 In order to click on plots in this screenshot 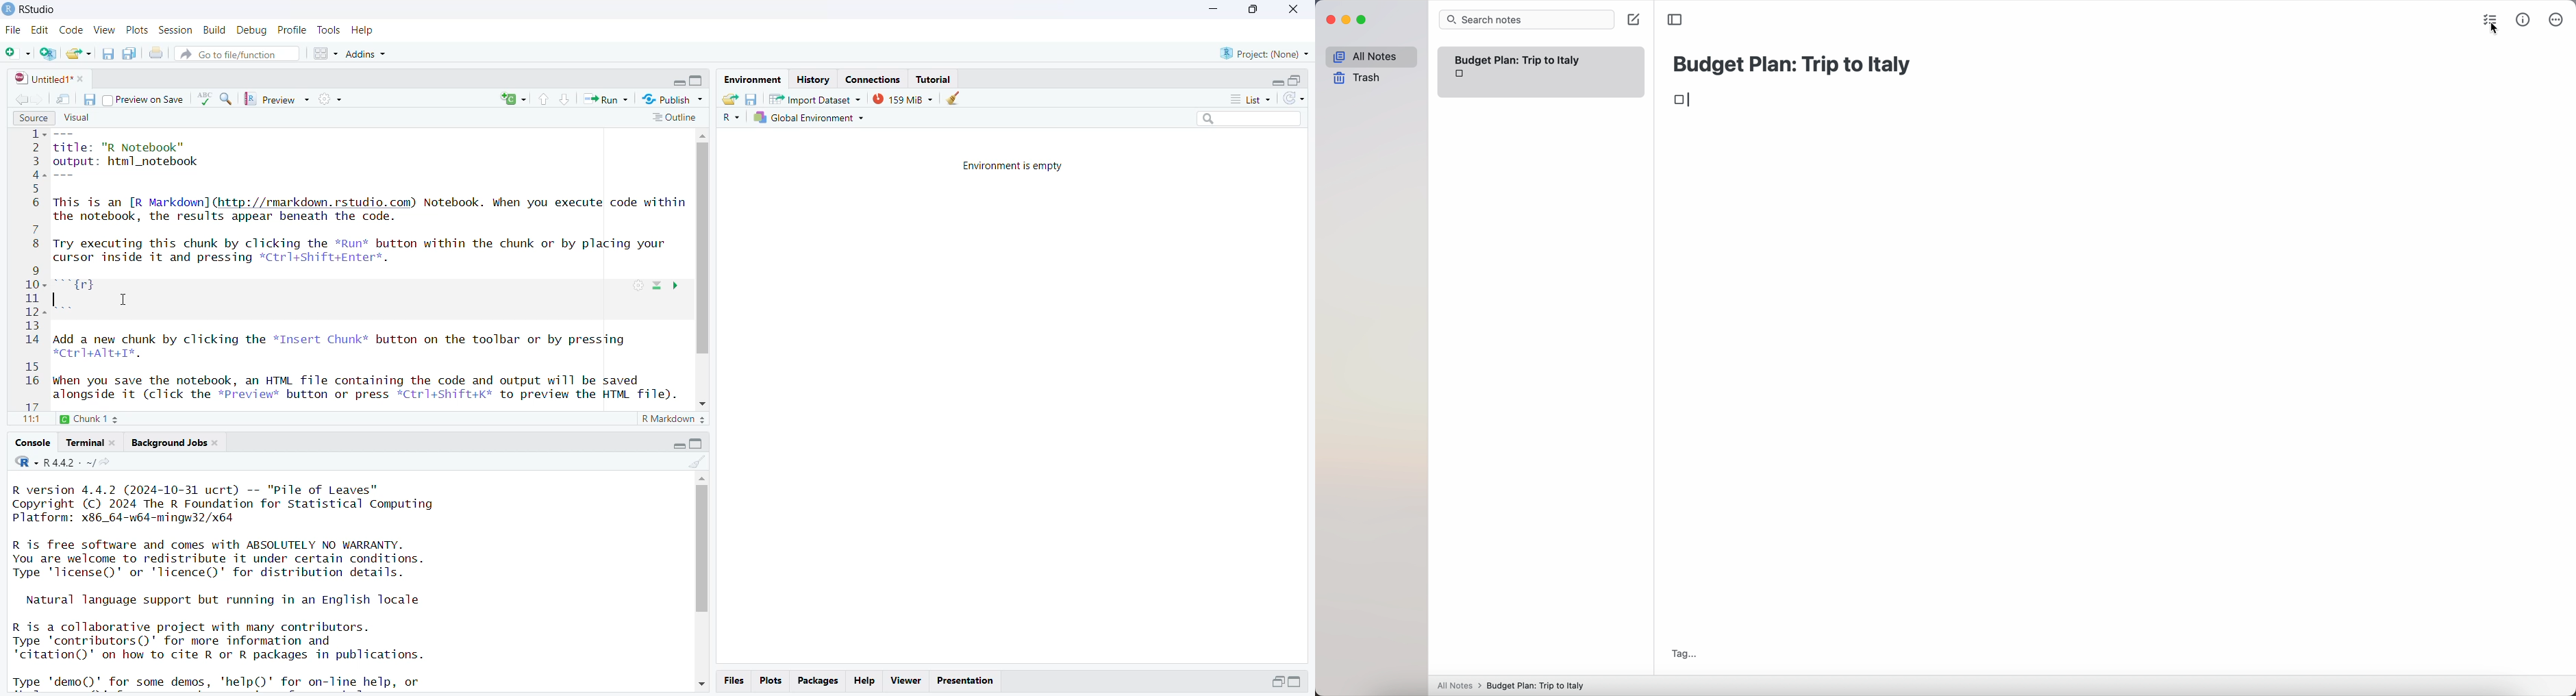, I will do `click(770, 681)`.